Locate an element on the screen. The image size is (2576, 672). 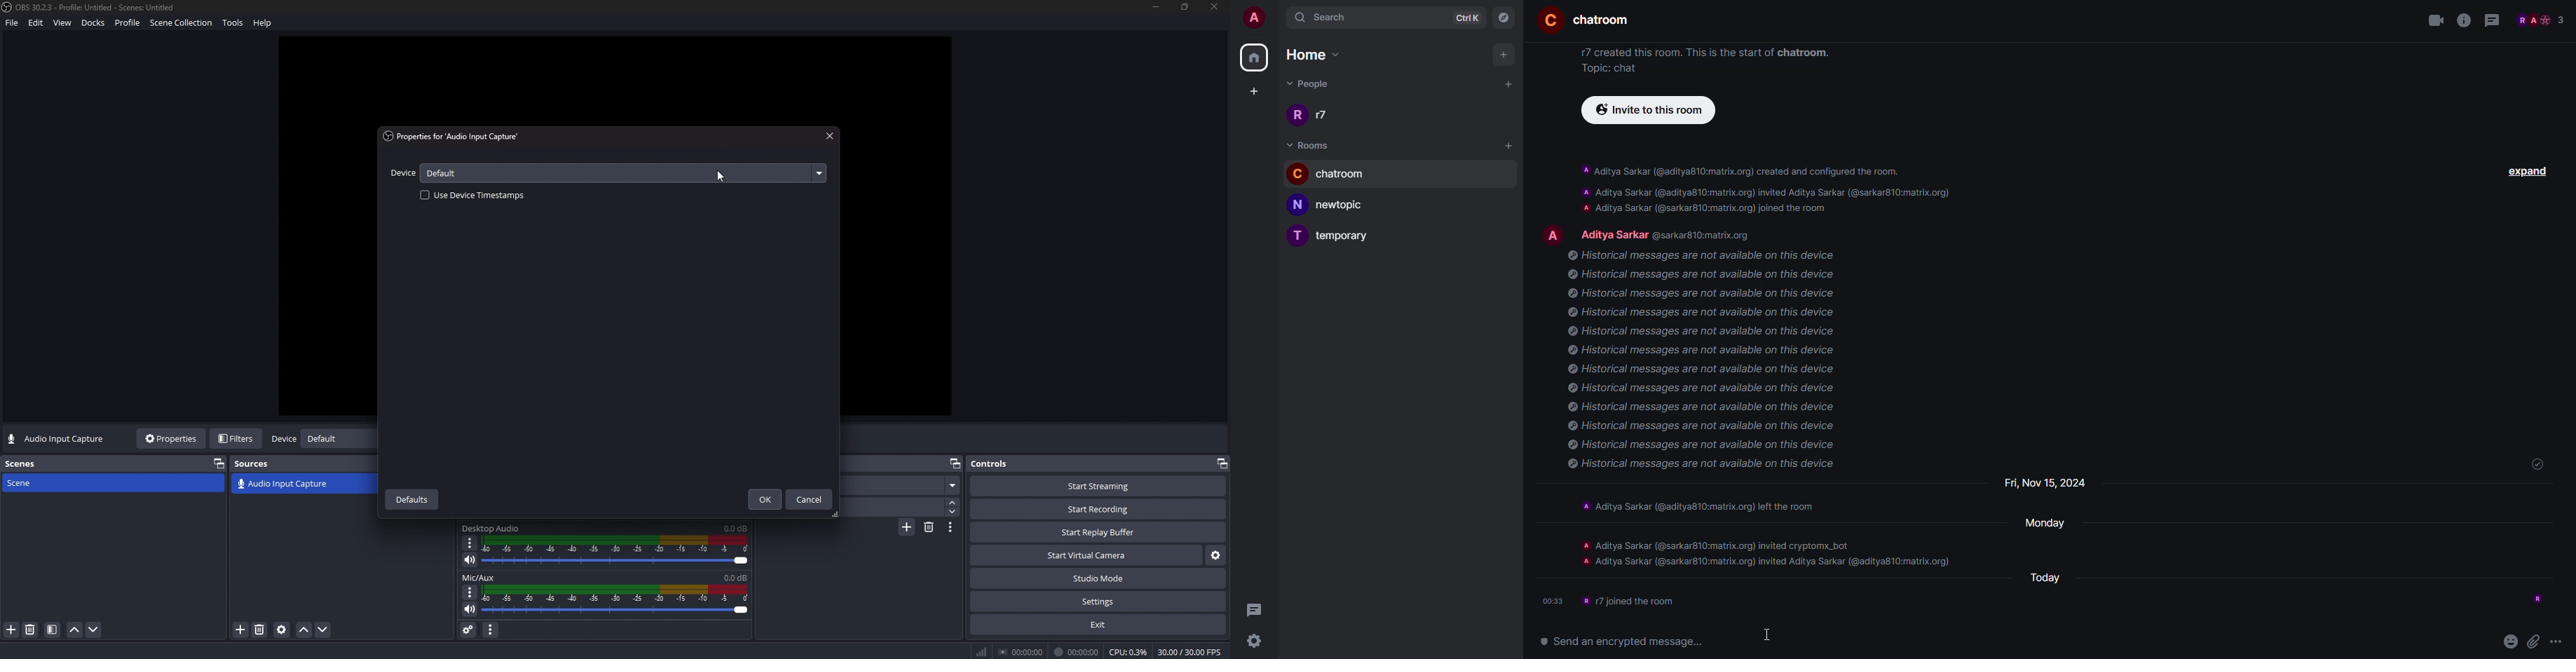
fade is located at coordinates (901, 487).